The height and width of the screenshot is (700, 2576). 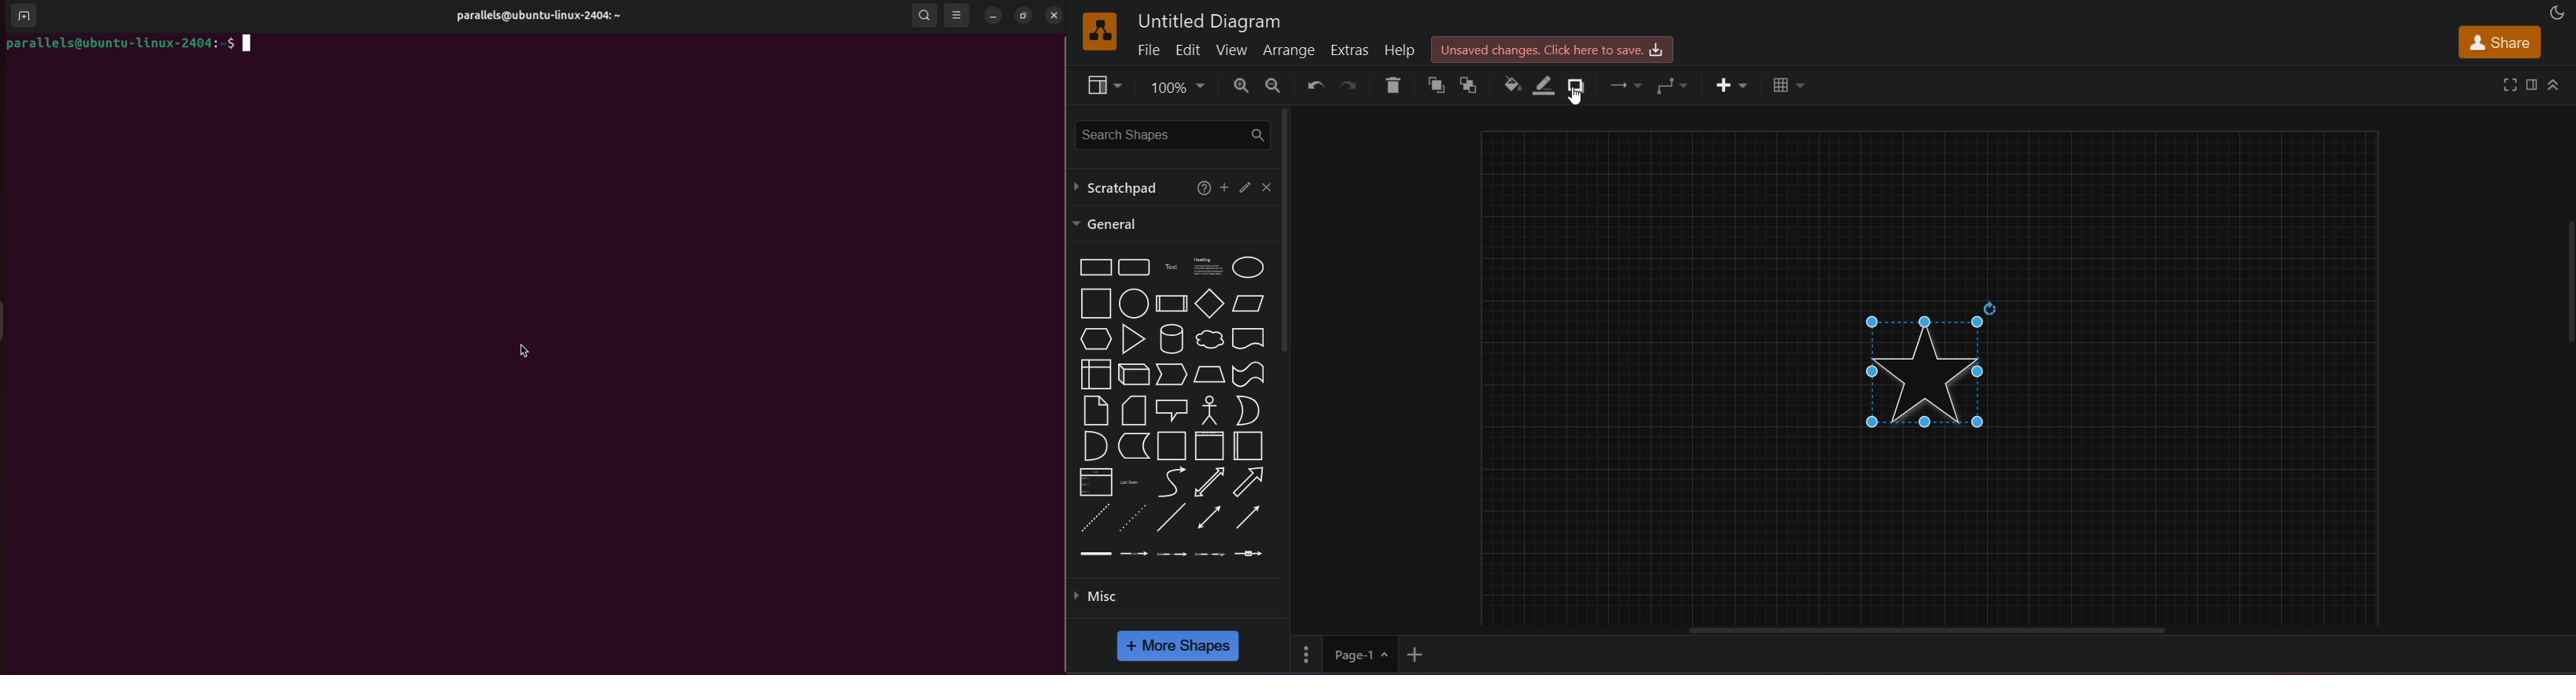 I want to click on vertical Scrollbar, so click(x=2564, y=316).